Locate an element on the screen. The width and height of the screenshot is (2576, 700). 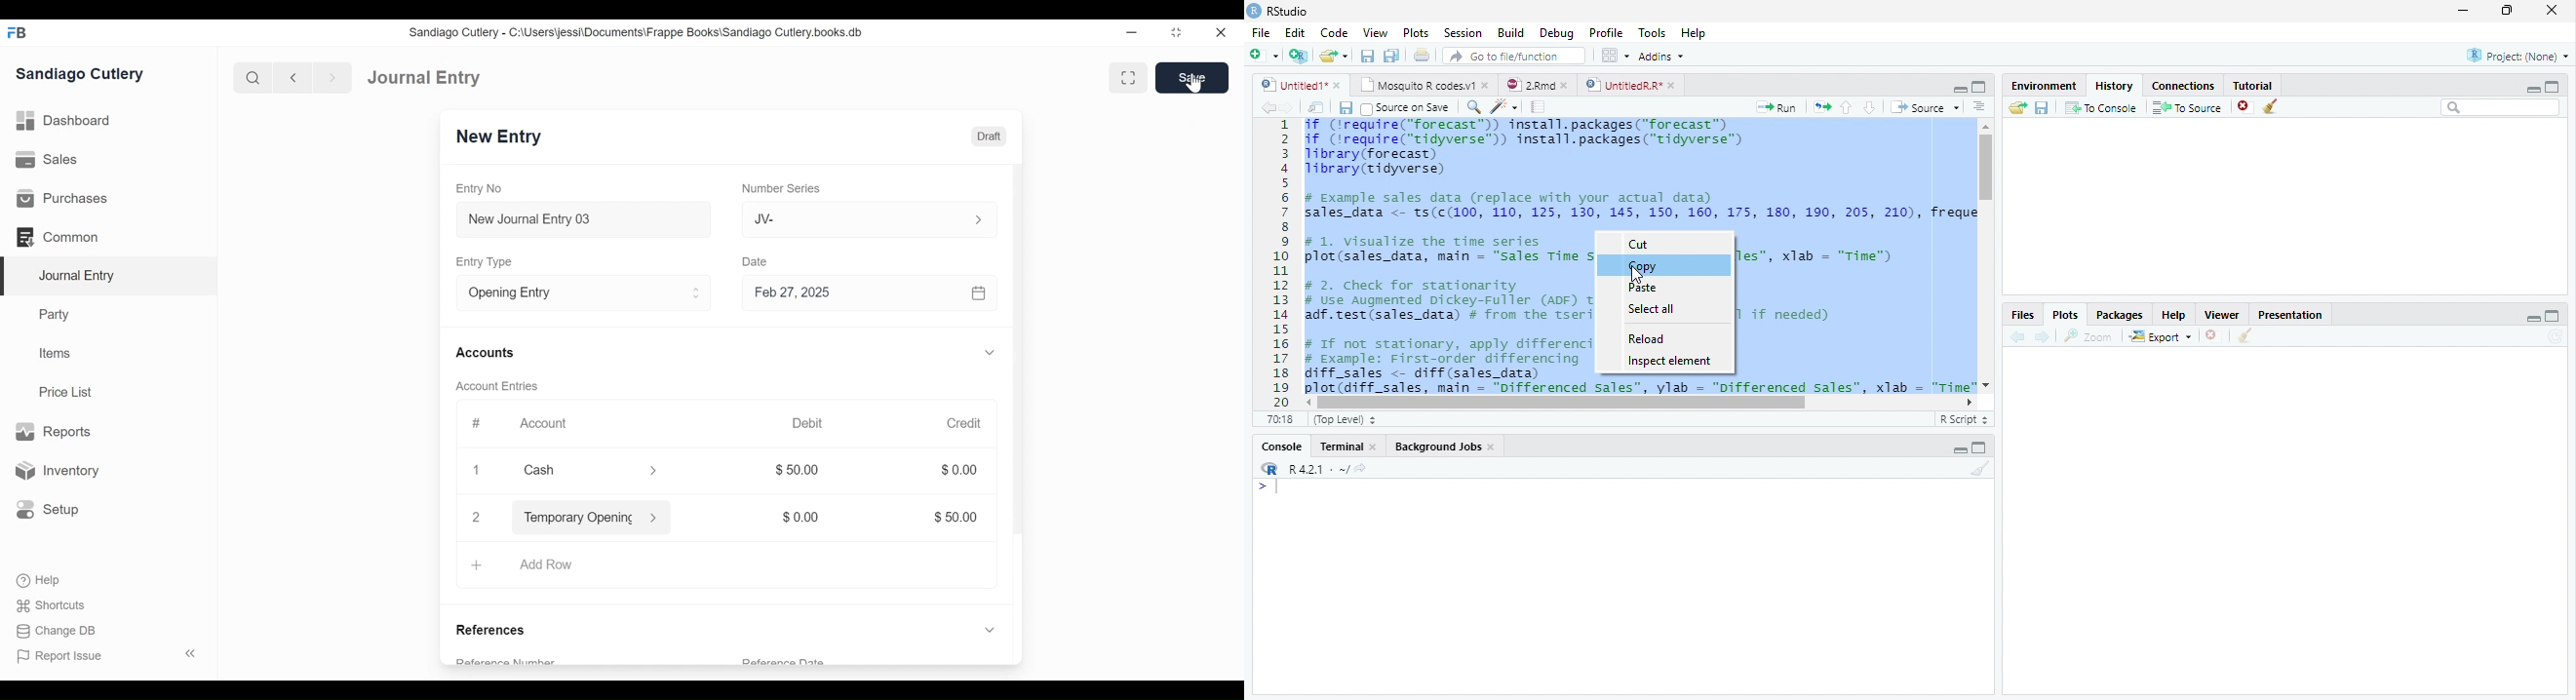
Inventory is located at coordinates (56, 470).